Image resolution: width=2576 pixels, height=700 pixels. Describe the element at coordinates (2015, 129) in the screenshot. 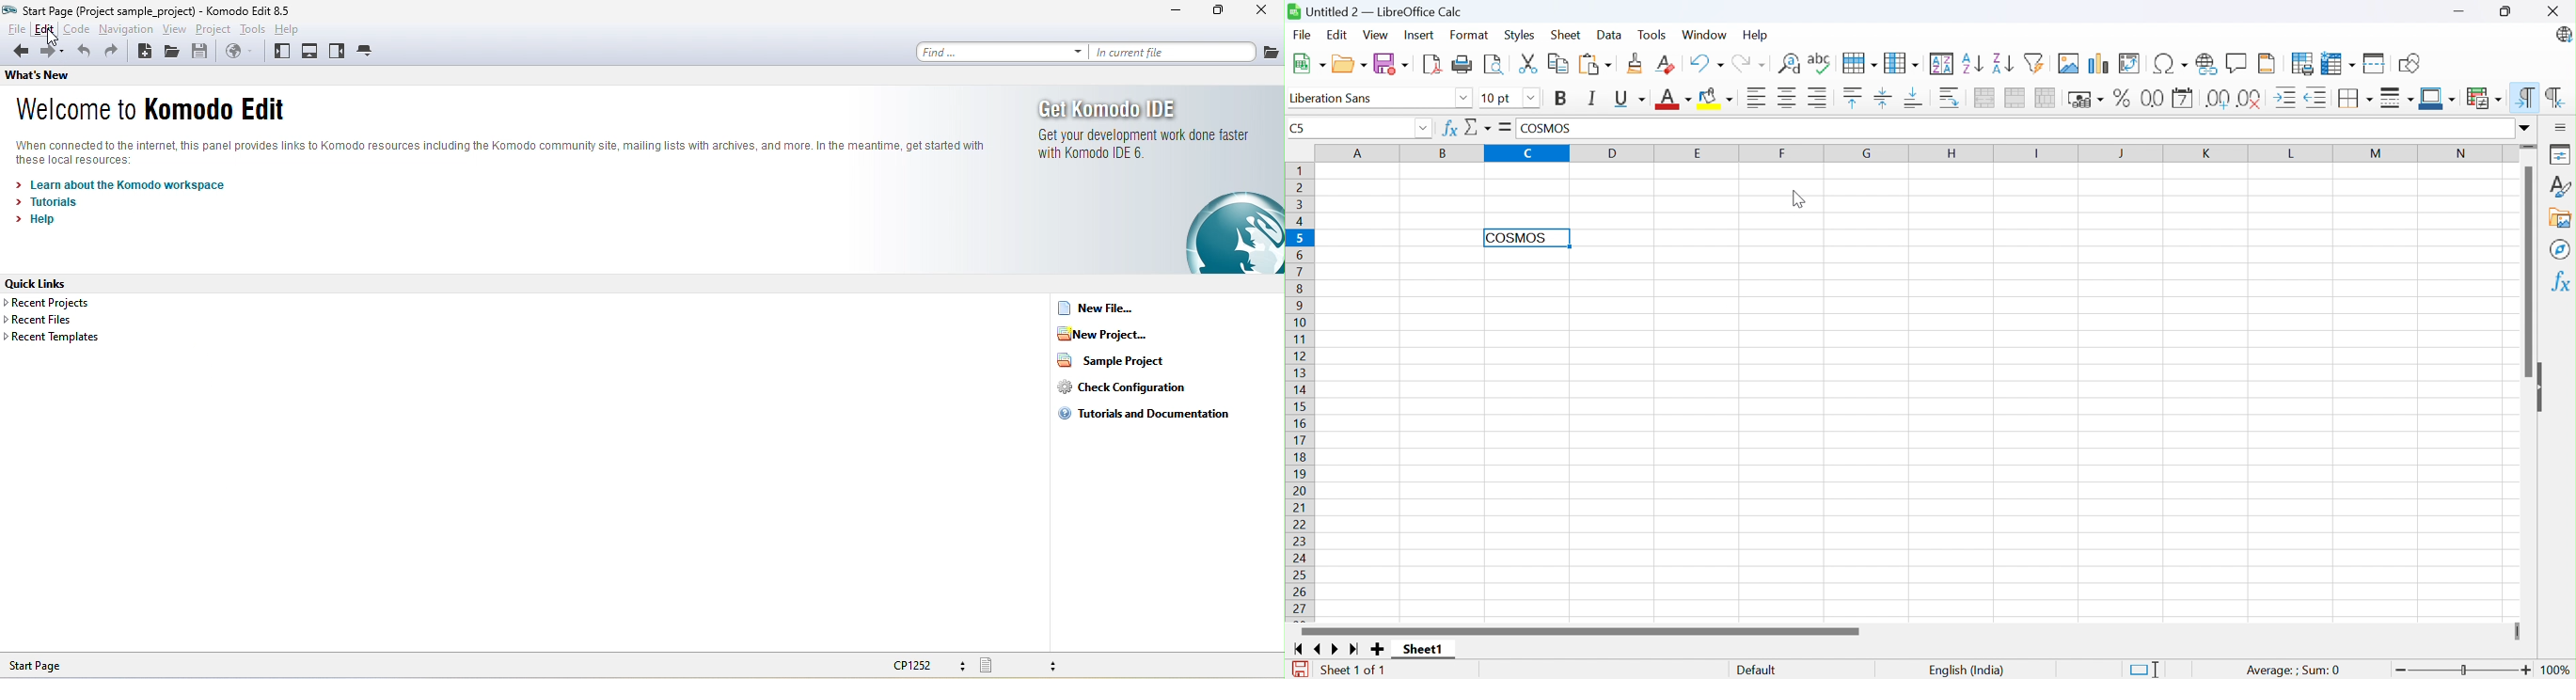

I see `Input line` at that location.